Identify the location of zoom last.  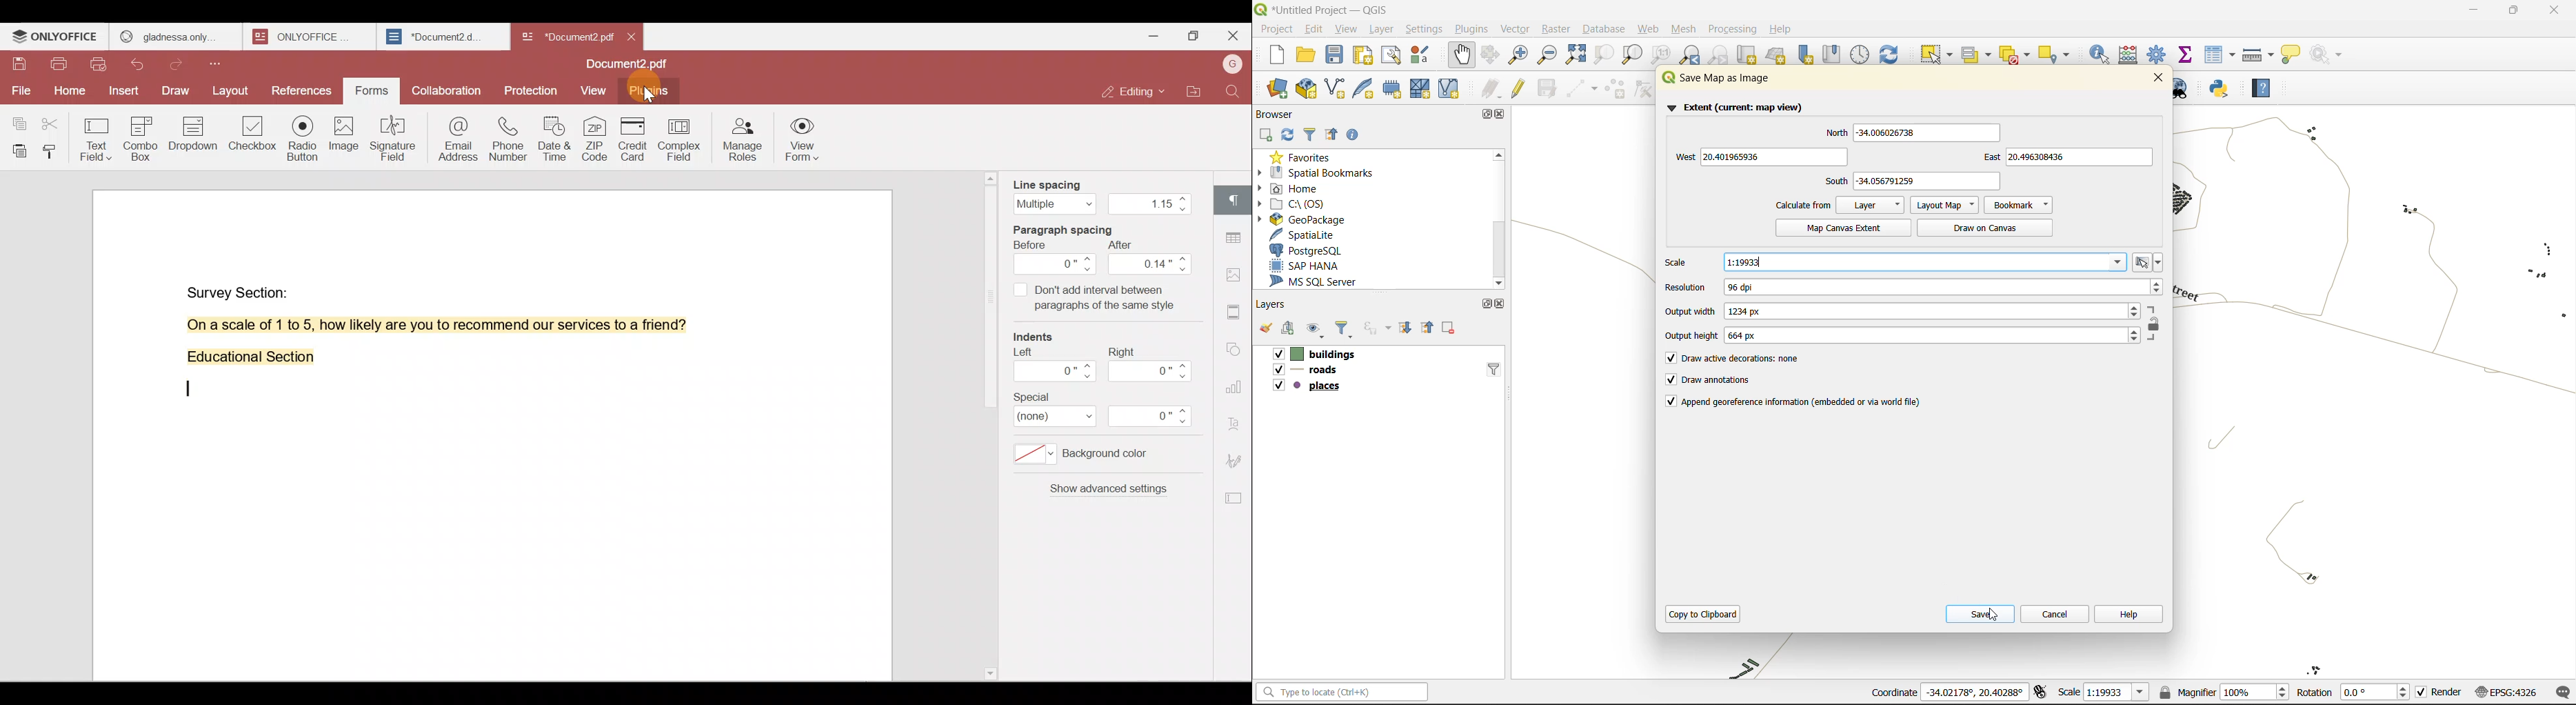
(1692, 55).